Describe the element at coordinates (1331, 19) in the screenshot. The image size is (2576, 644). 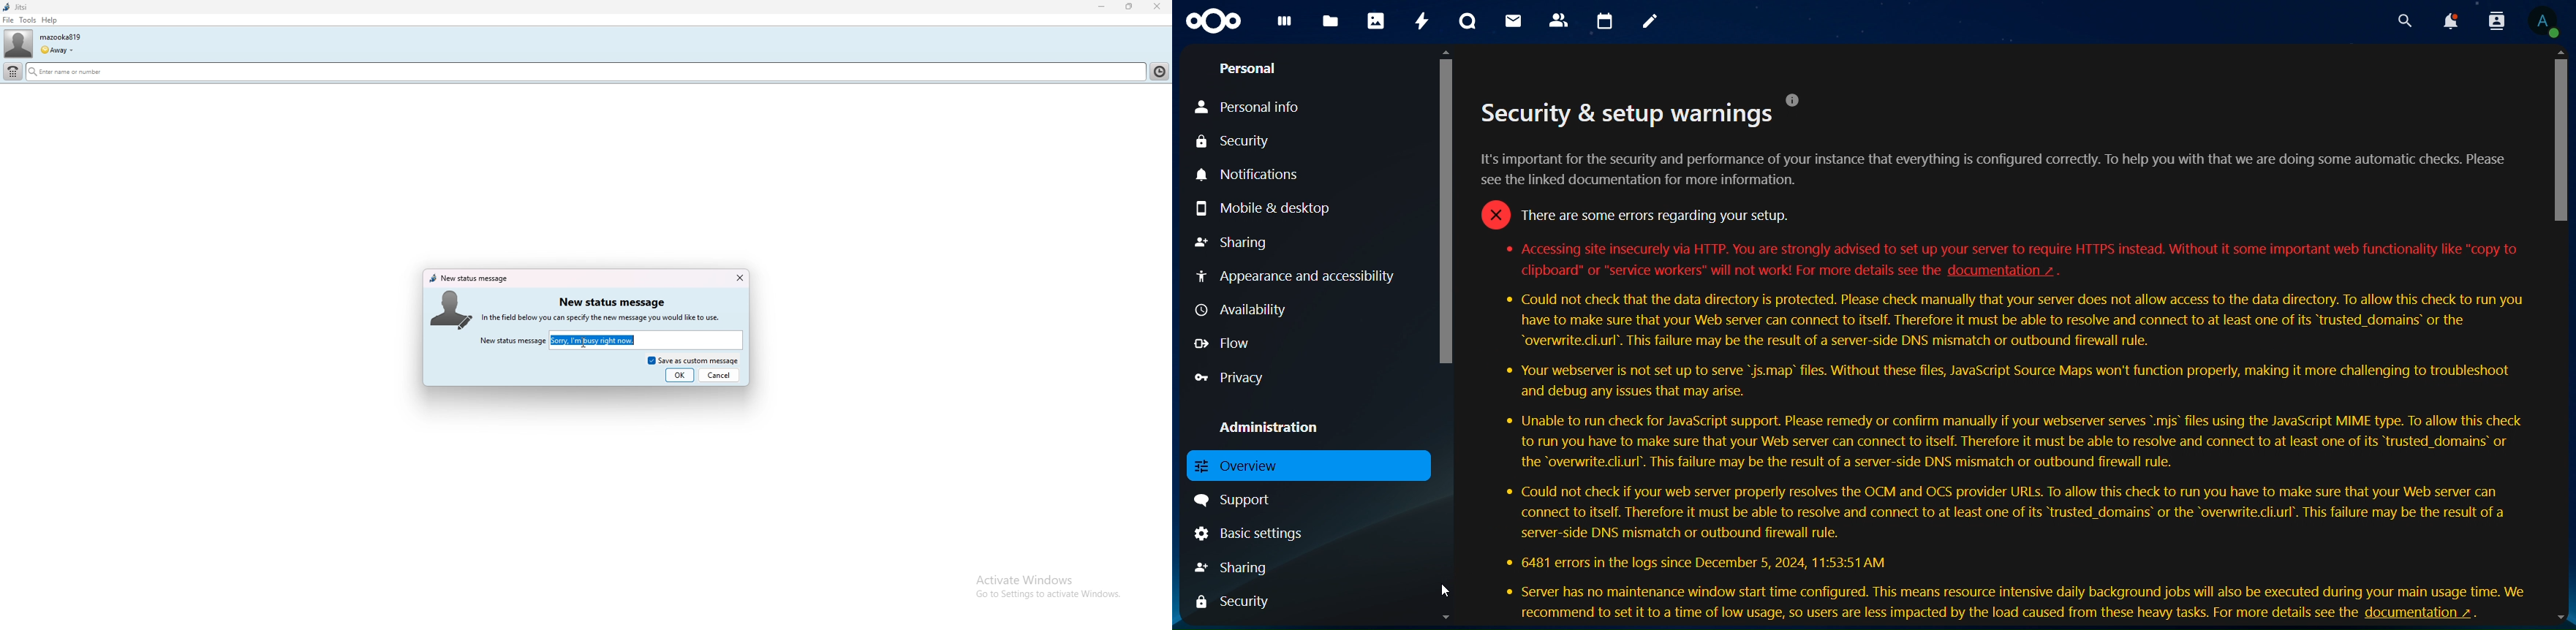
I see `files` at that location.